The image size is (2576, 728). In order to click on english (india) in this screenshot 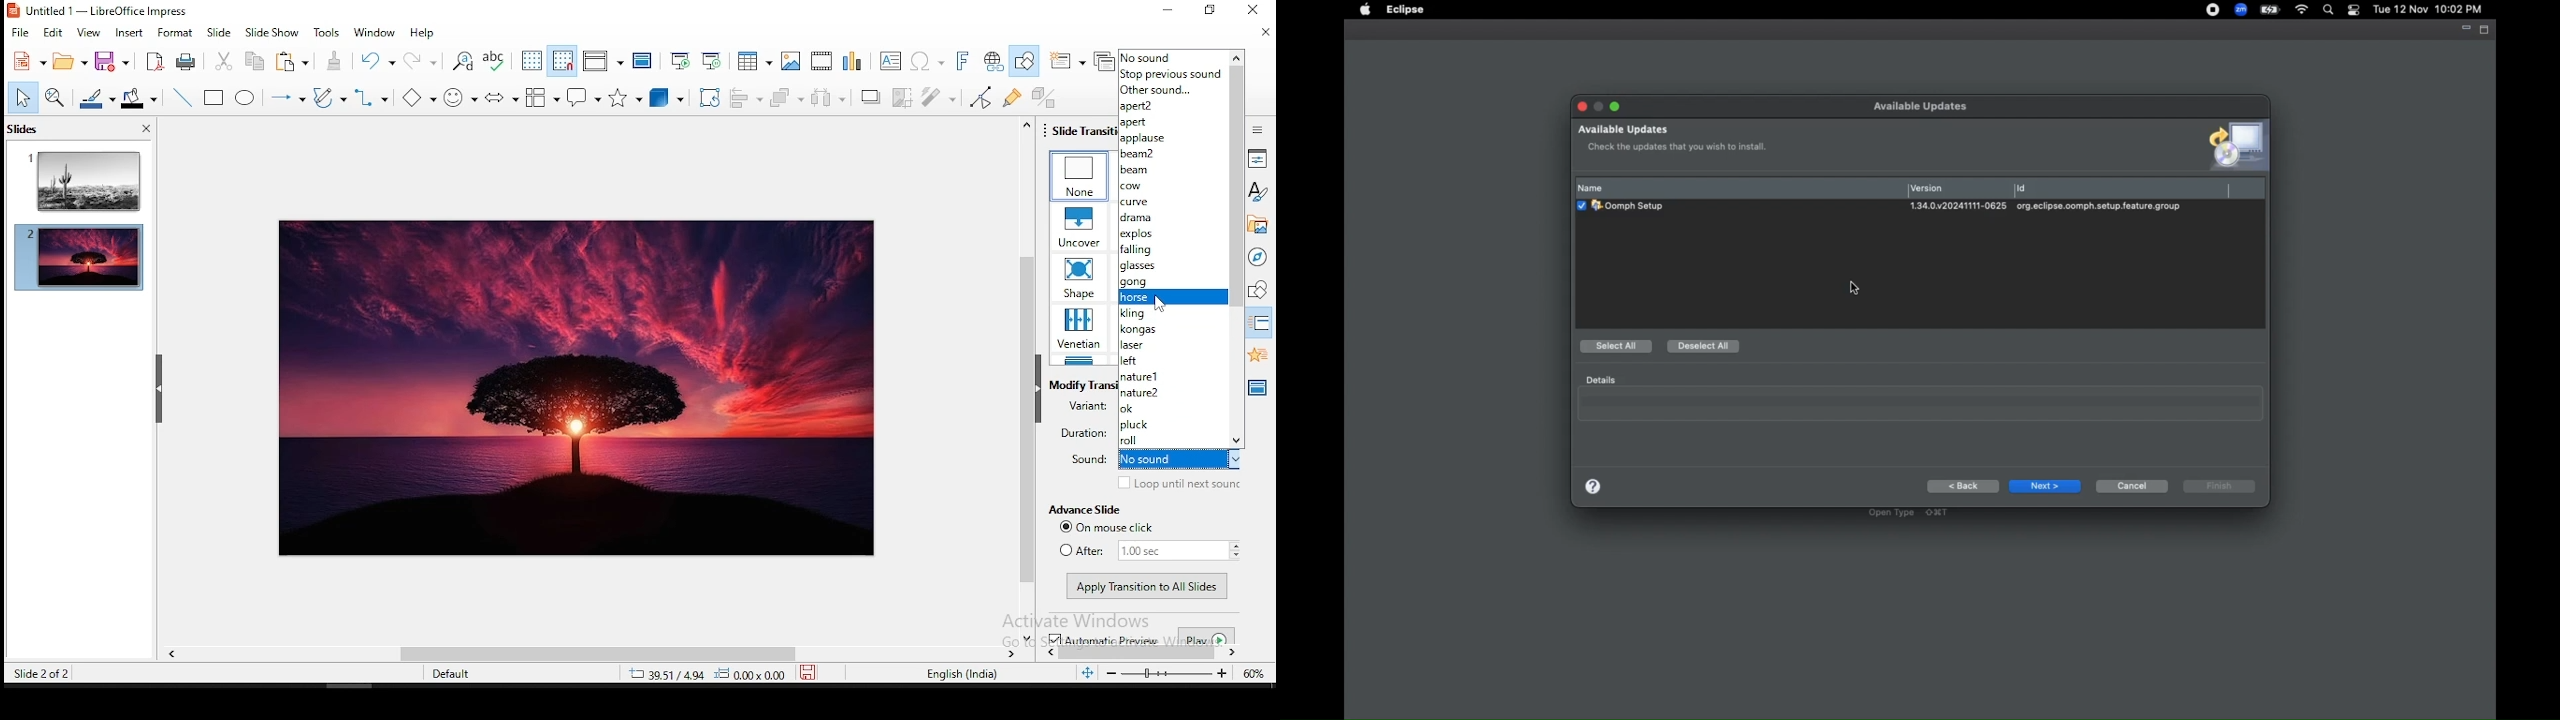, I will do `click(961, 674)`.